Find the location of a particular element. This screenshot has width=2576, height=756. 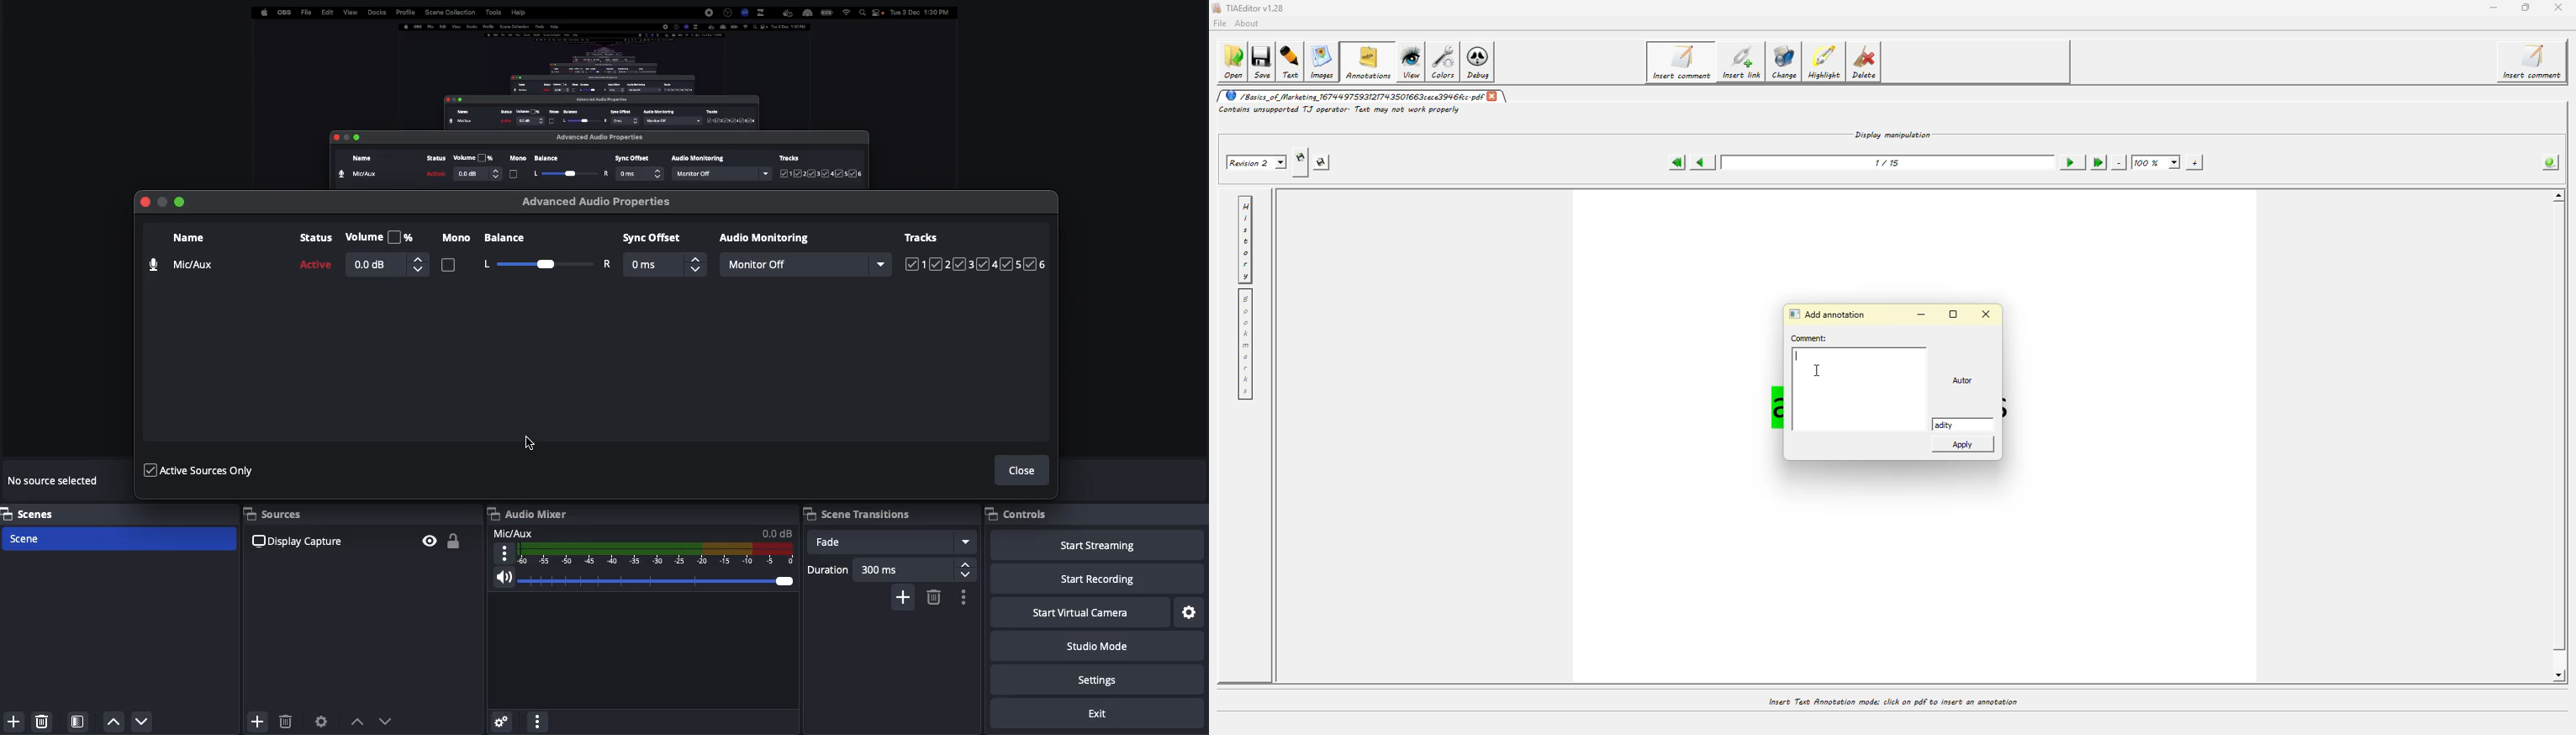

Mirror Screen is located at coordinates (604, 93).